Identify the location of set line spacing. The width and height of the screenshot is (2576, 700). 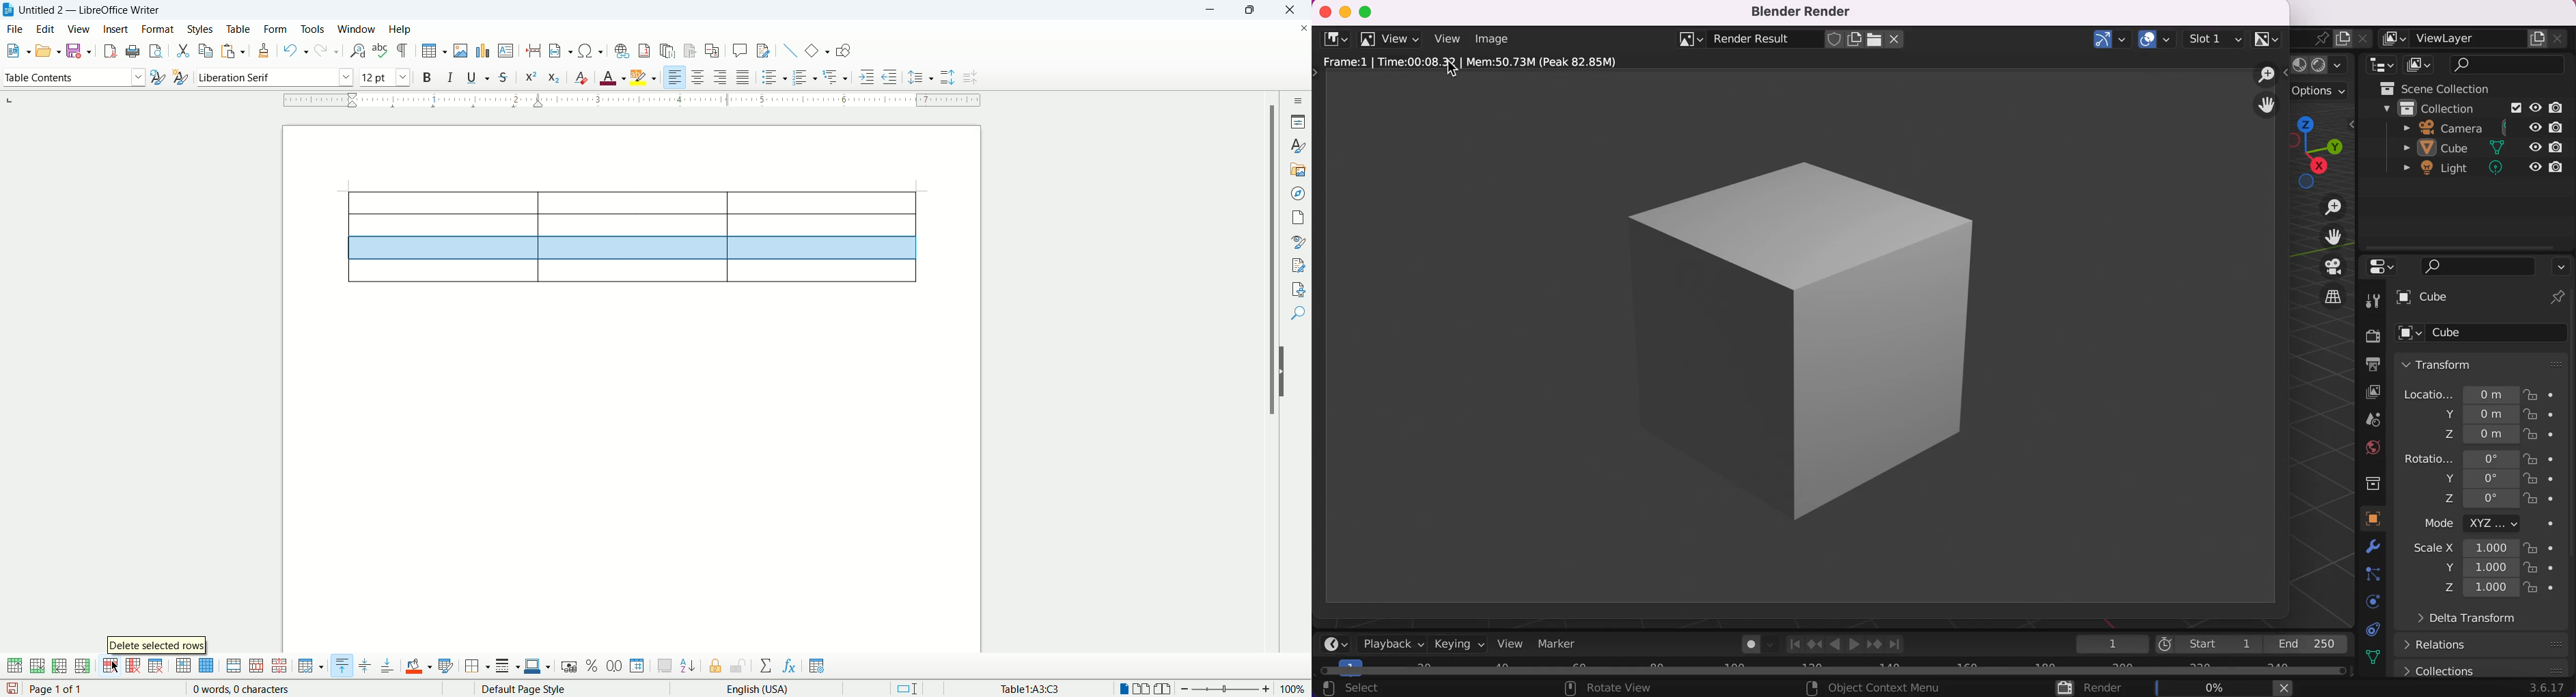
(920, 77).